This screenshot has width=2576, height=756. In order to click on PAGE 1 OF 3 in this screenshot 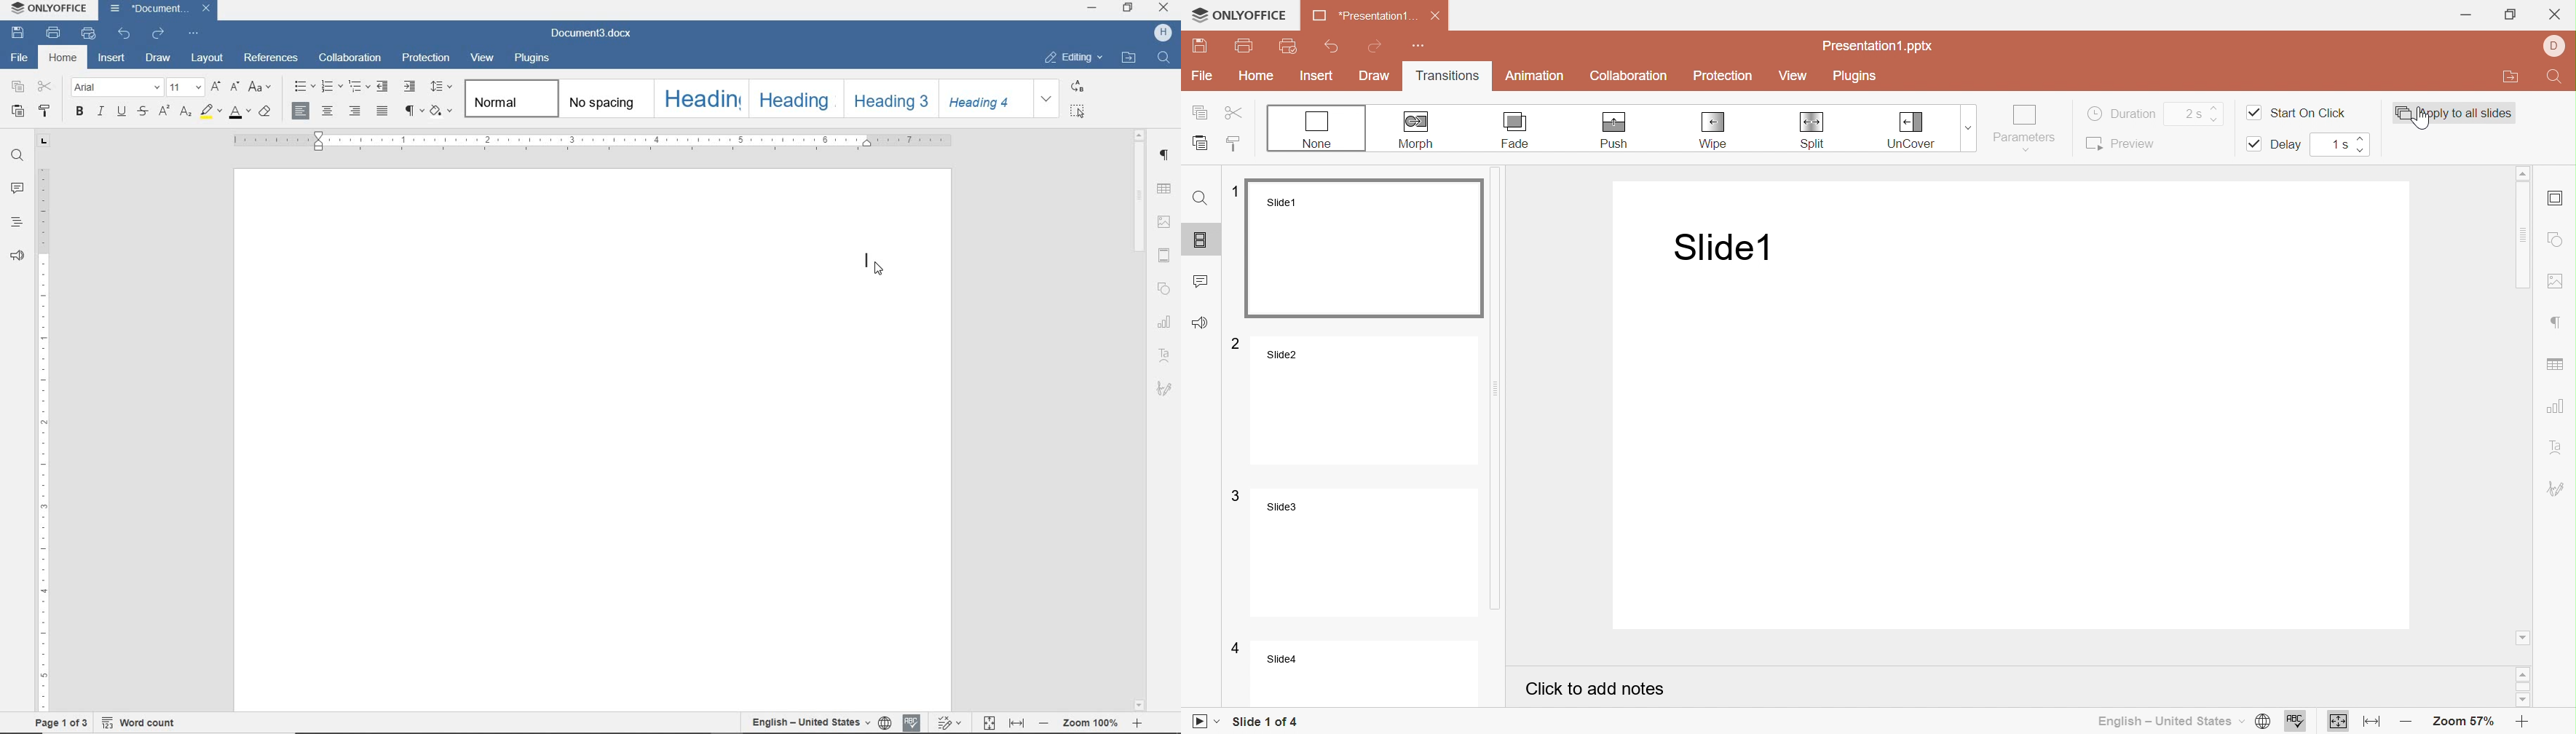, I will do `click(62, 724)`.